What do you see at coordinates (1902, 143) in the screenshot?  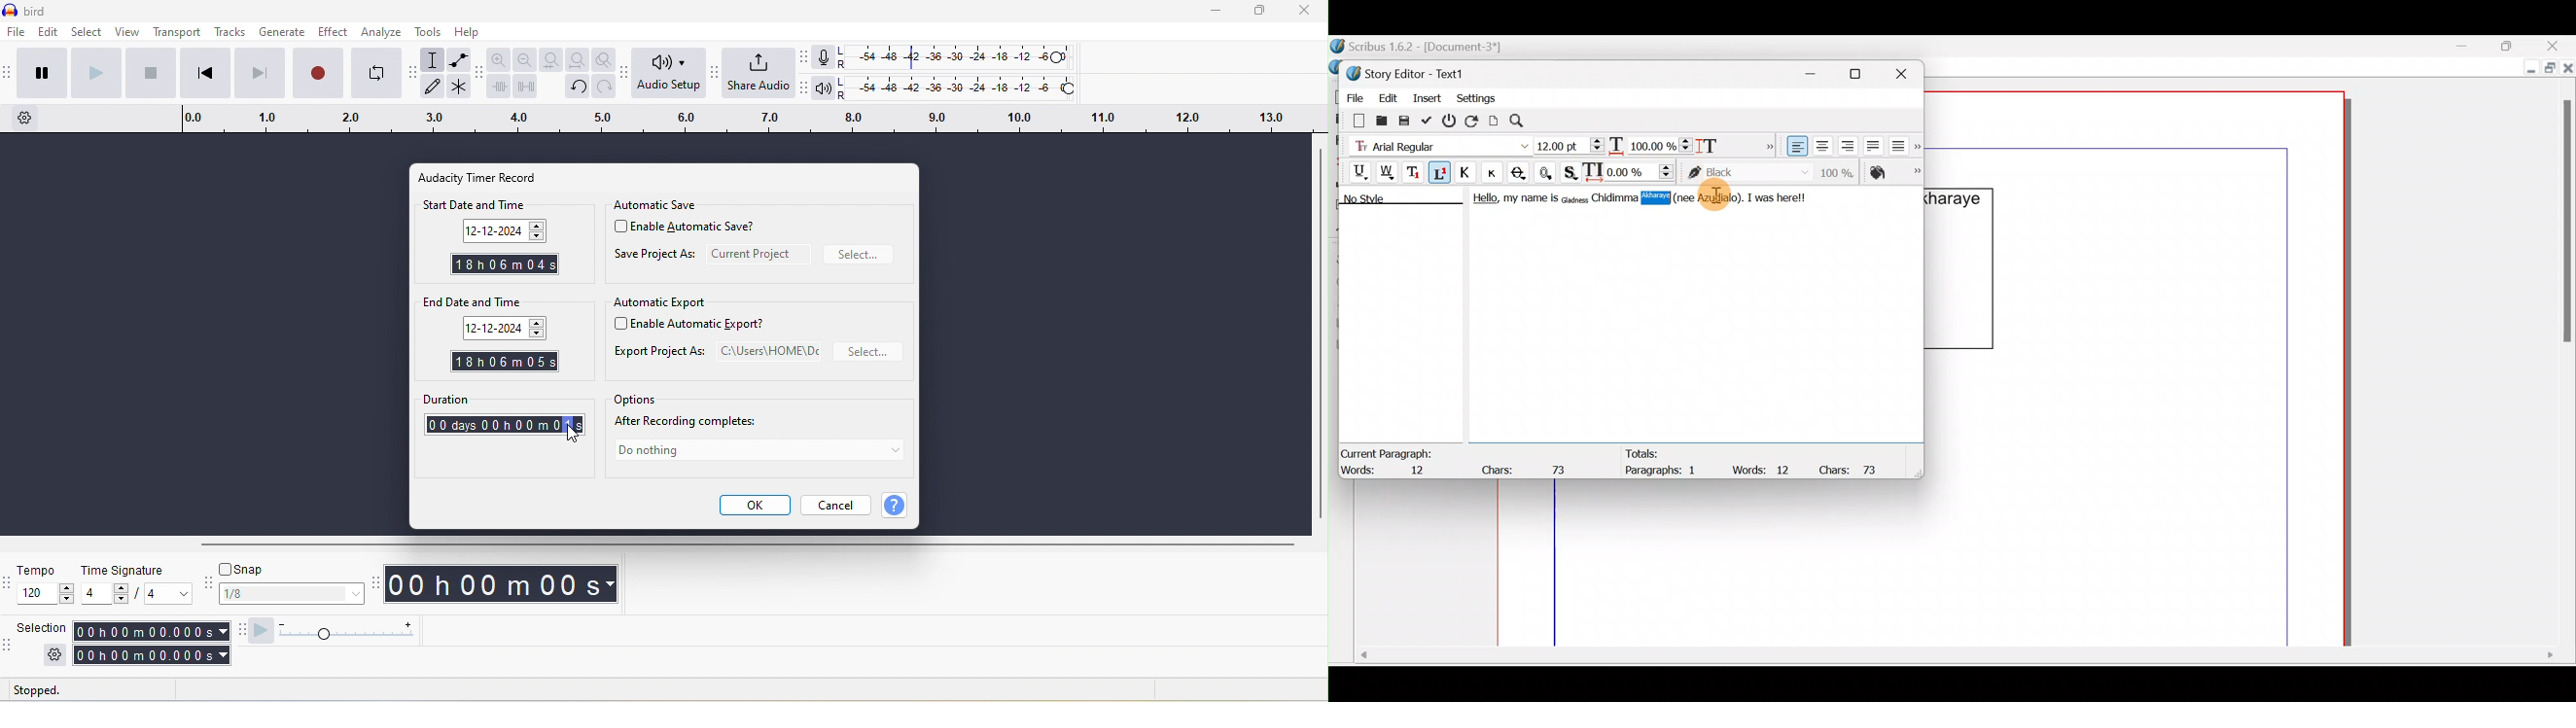 I see `Align text force justified` at bounding box center [1902, 143].